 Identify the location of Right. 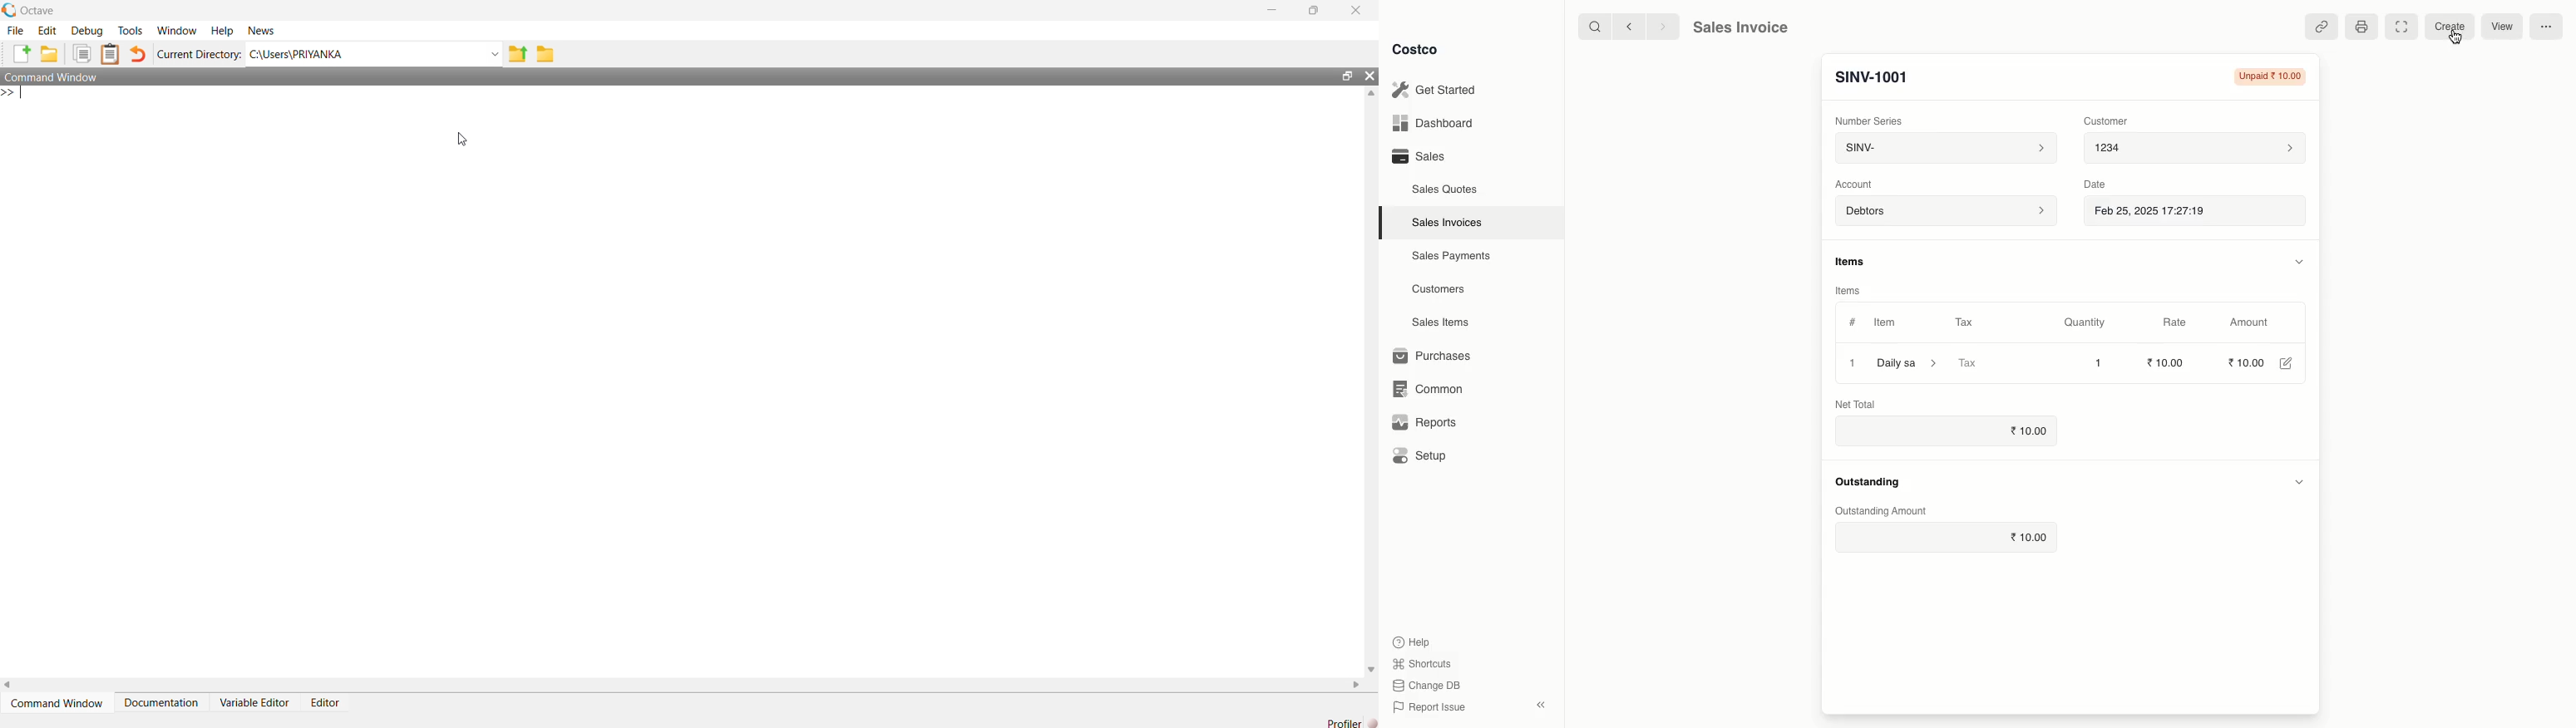
(1358, 682).